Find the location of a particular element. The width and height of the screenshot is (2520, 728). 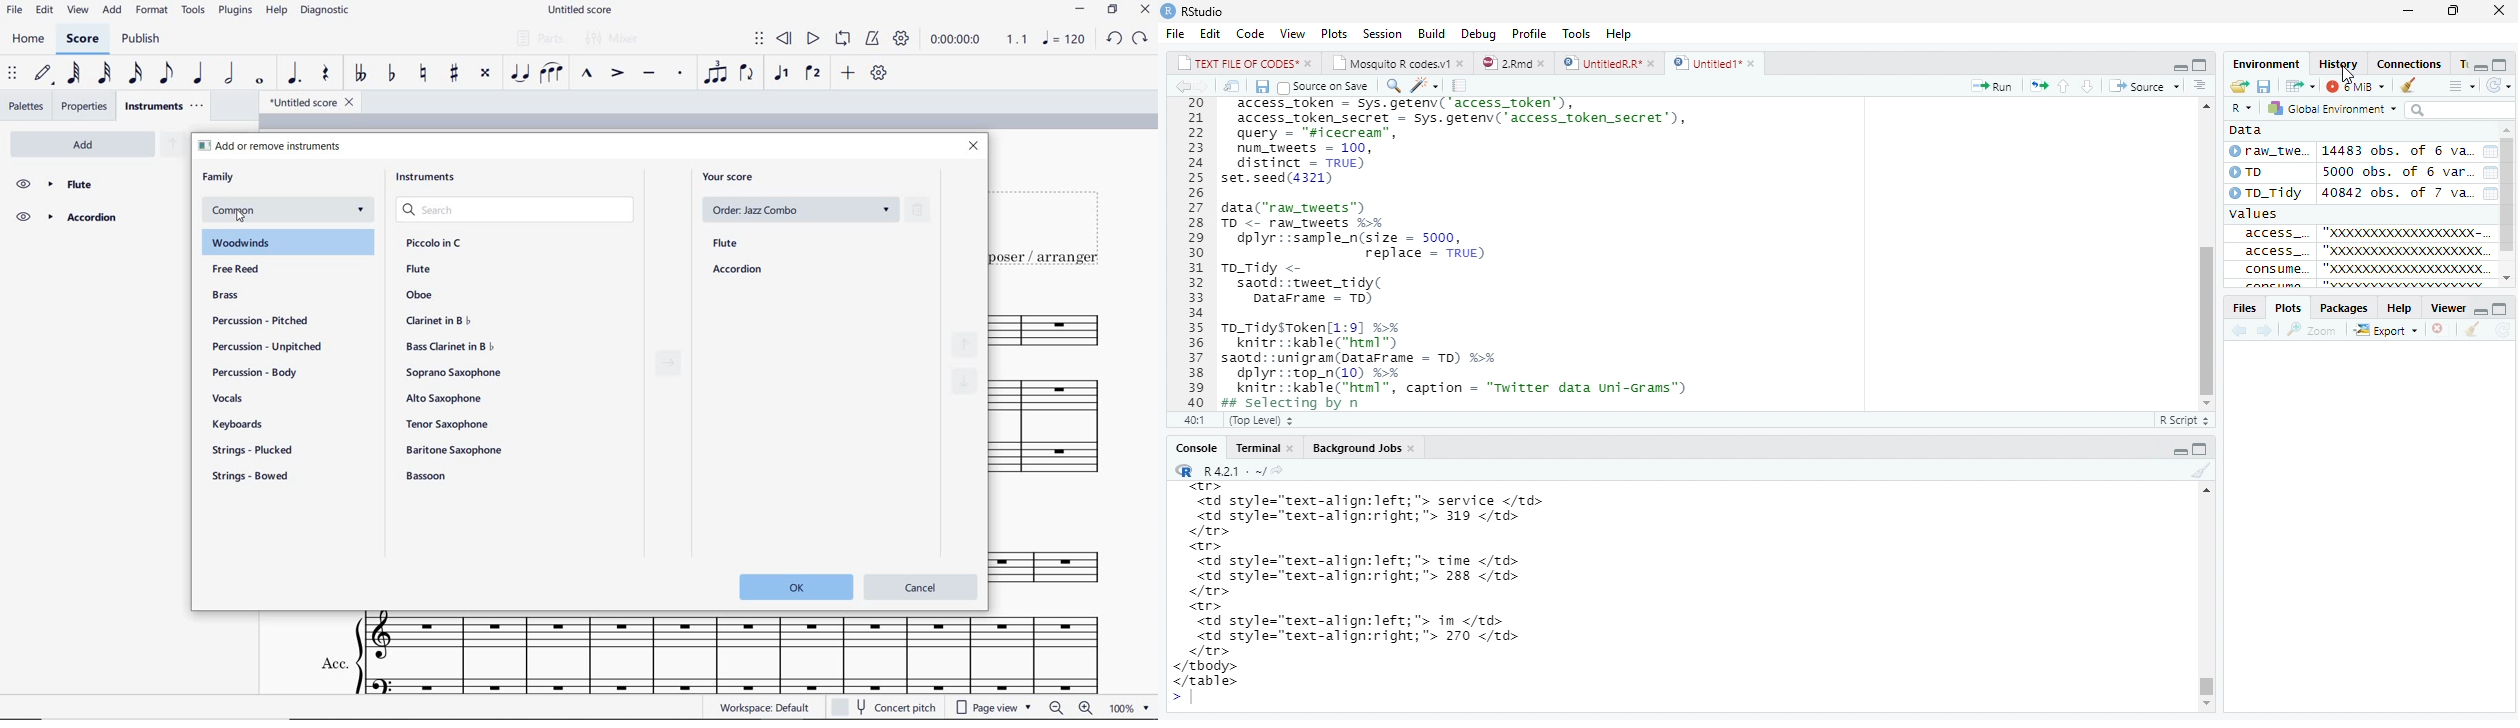

 RStudio is located at coordinates (1214, 11).